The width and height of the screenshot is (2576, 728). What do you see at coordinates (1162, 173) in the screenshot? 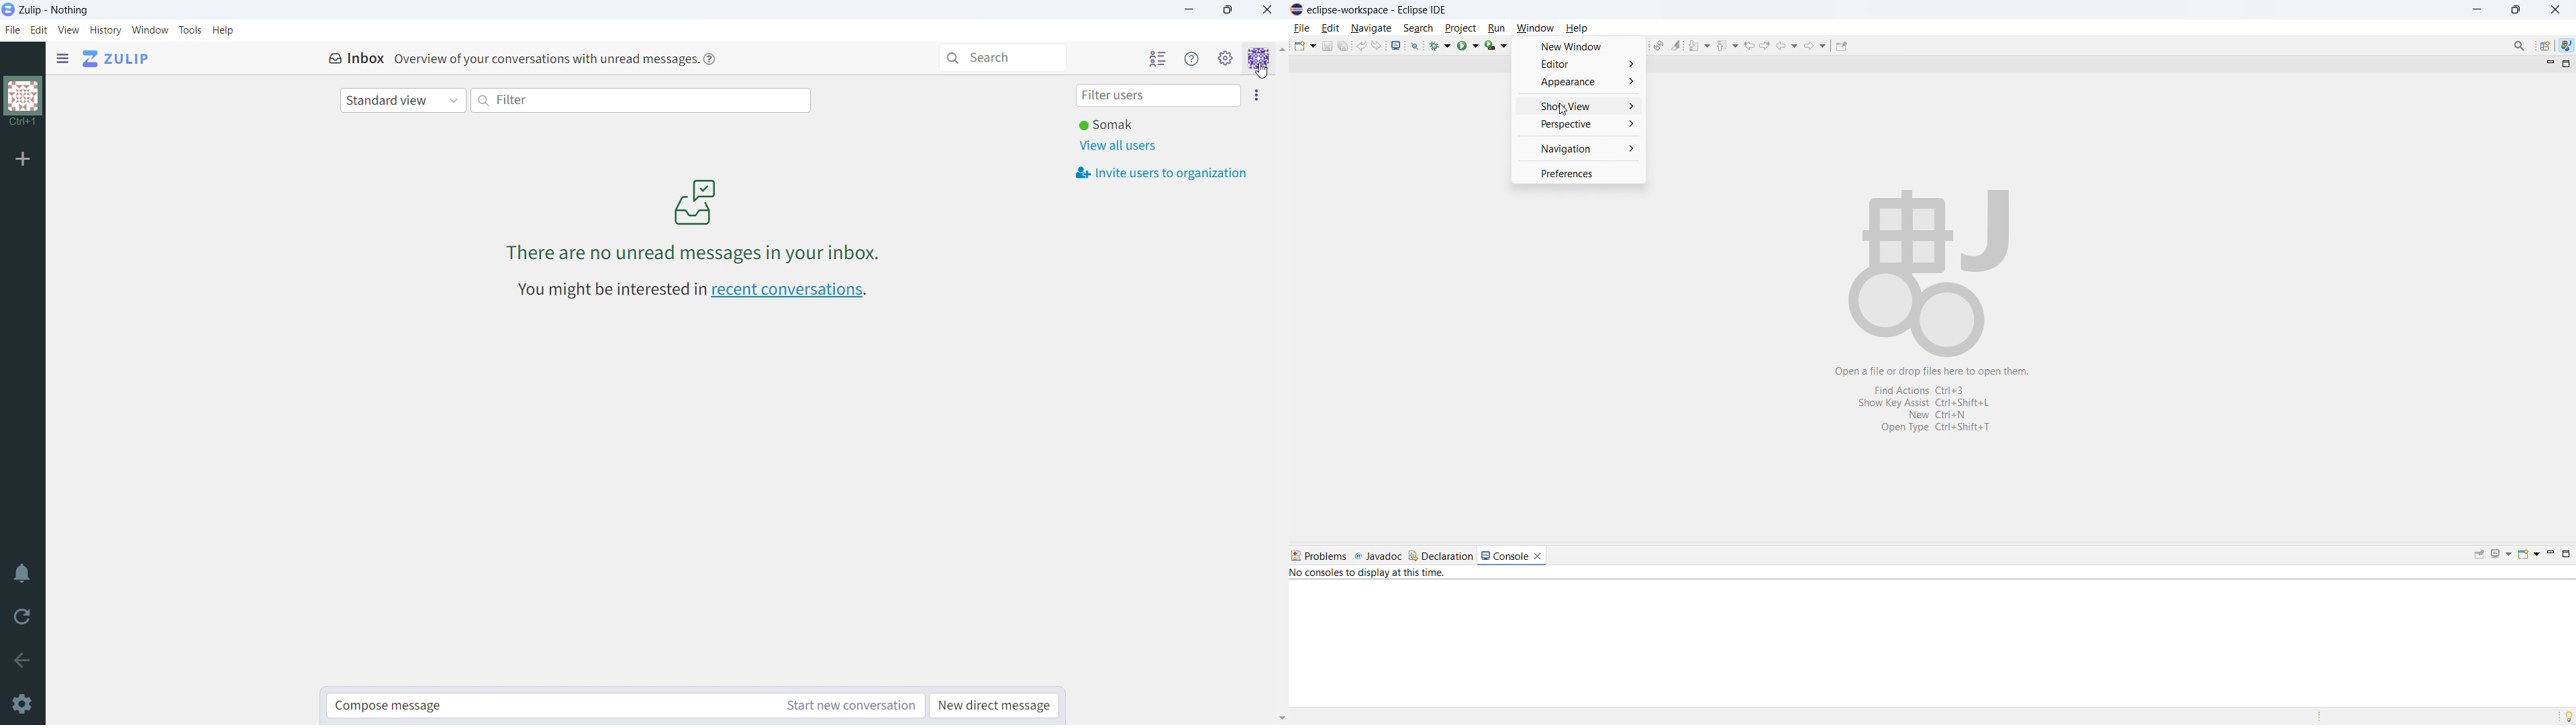
I see `invite users to organization` at bounding box center [1162, 173].